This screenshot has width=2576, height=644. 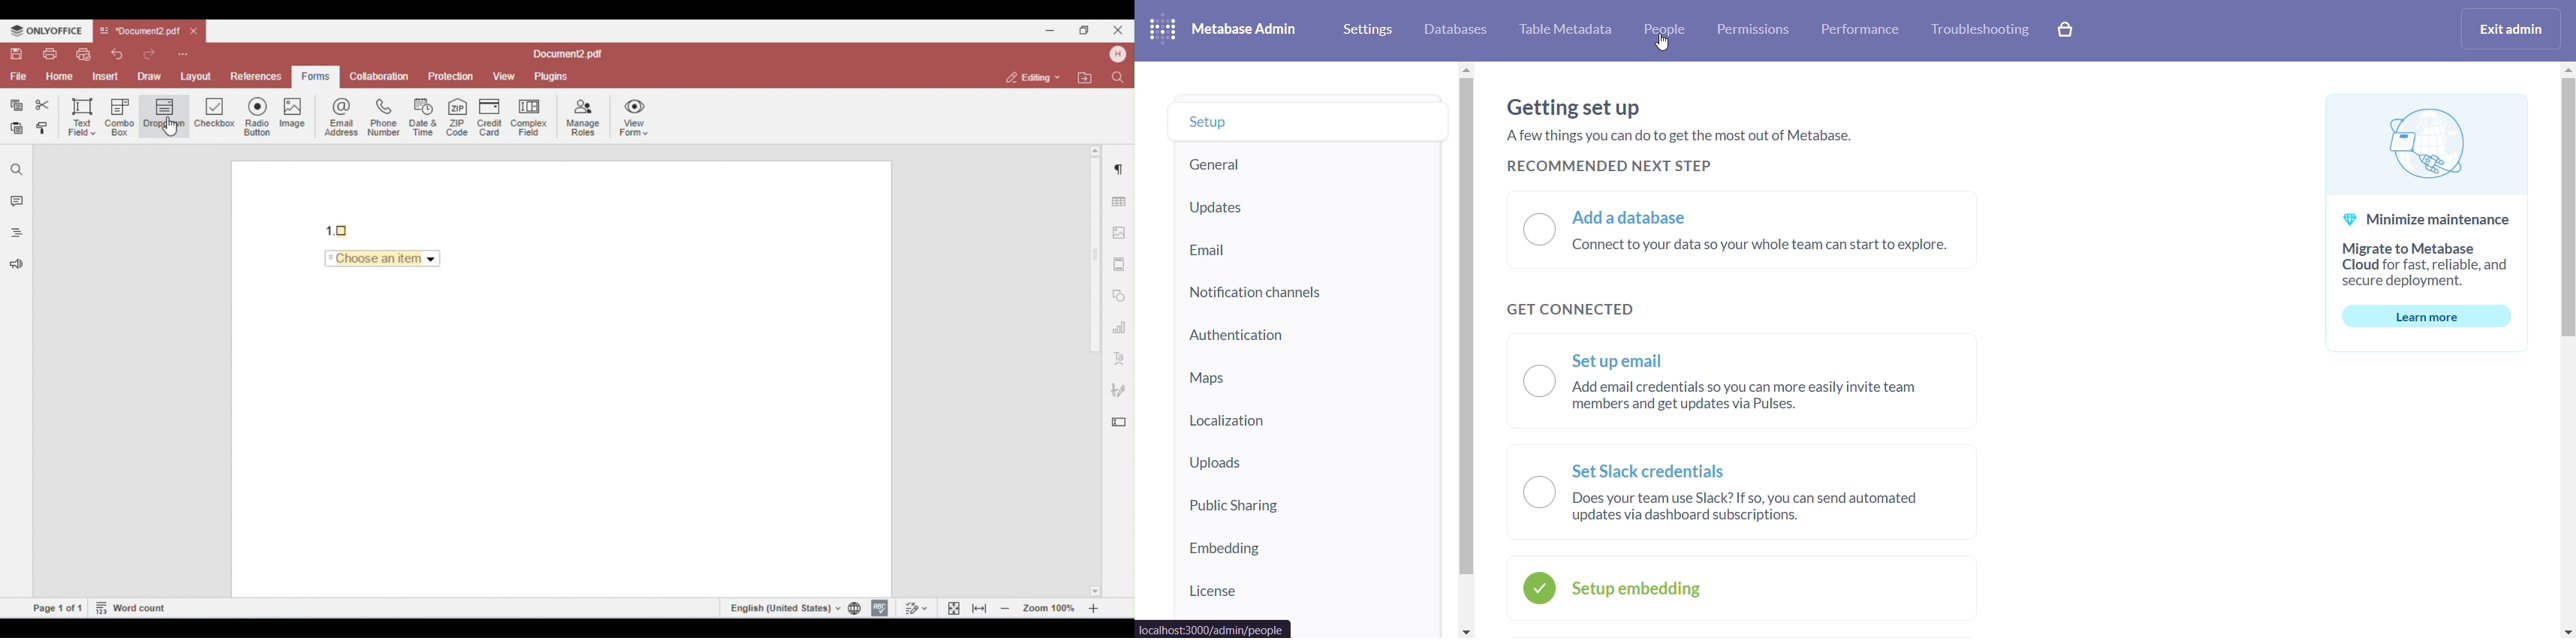 I want to click on table metabase, so click(x=1565, y=30).